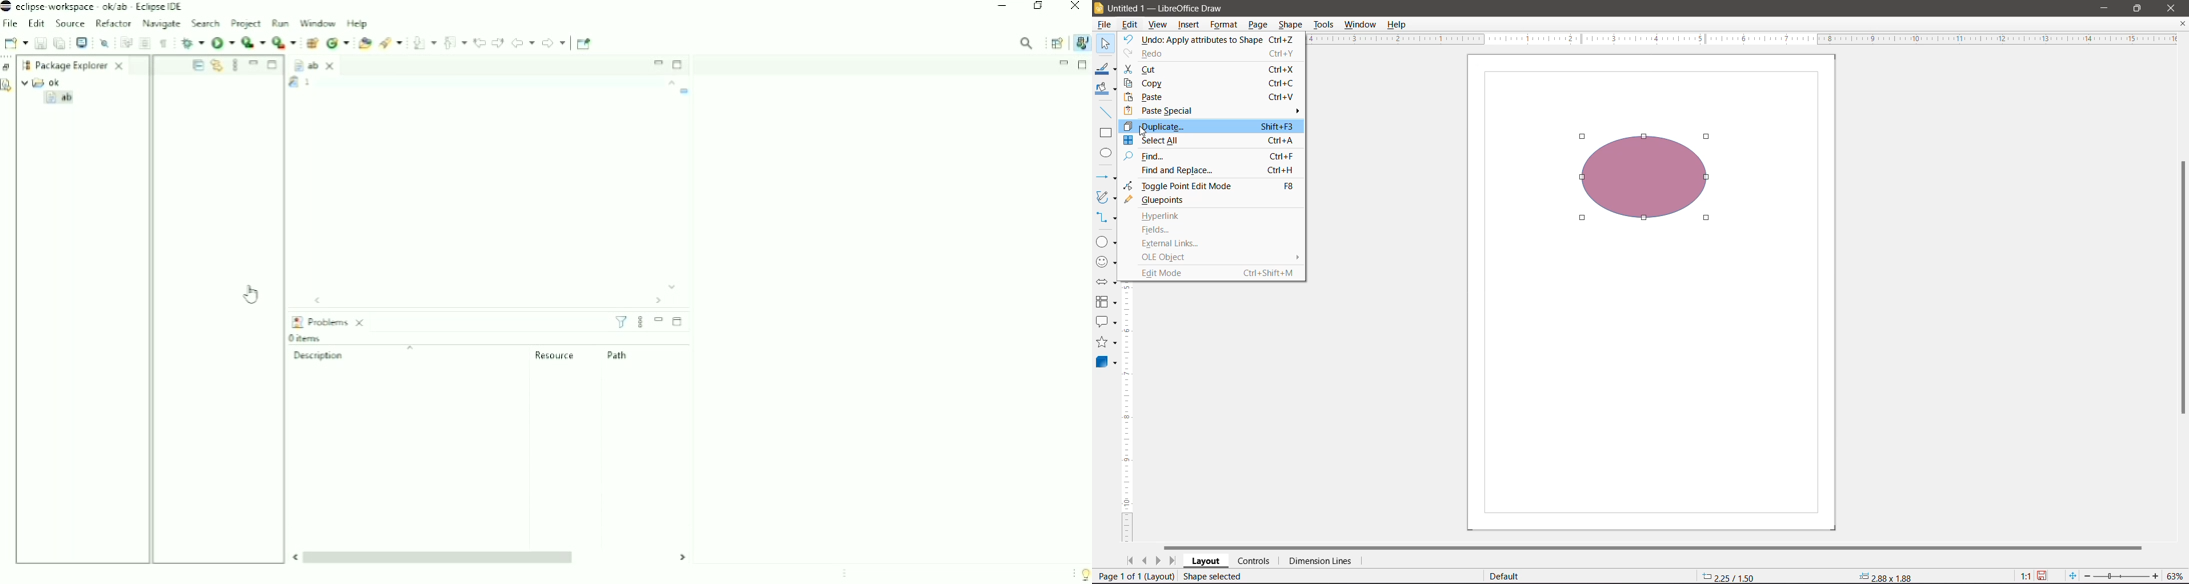 The height and width of the screenshot is (588, 2212). Describe the element at coordinates (1256, 561) in the screenshot. I see `Controls` at that location.